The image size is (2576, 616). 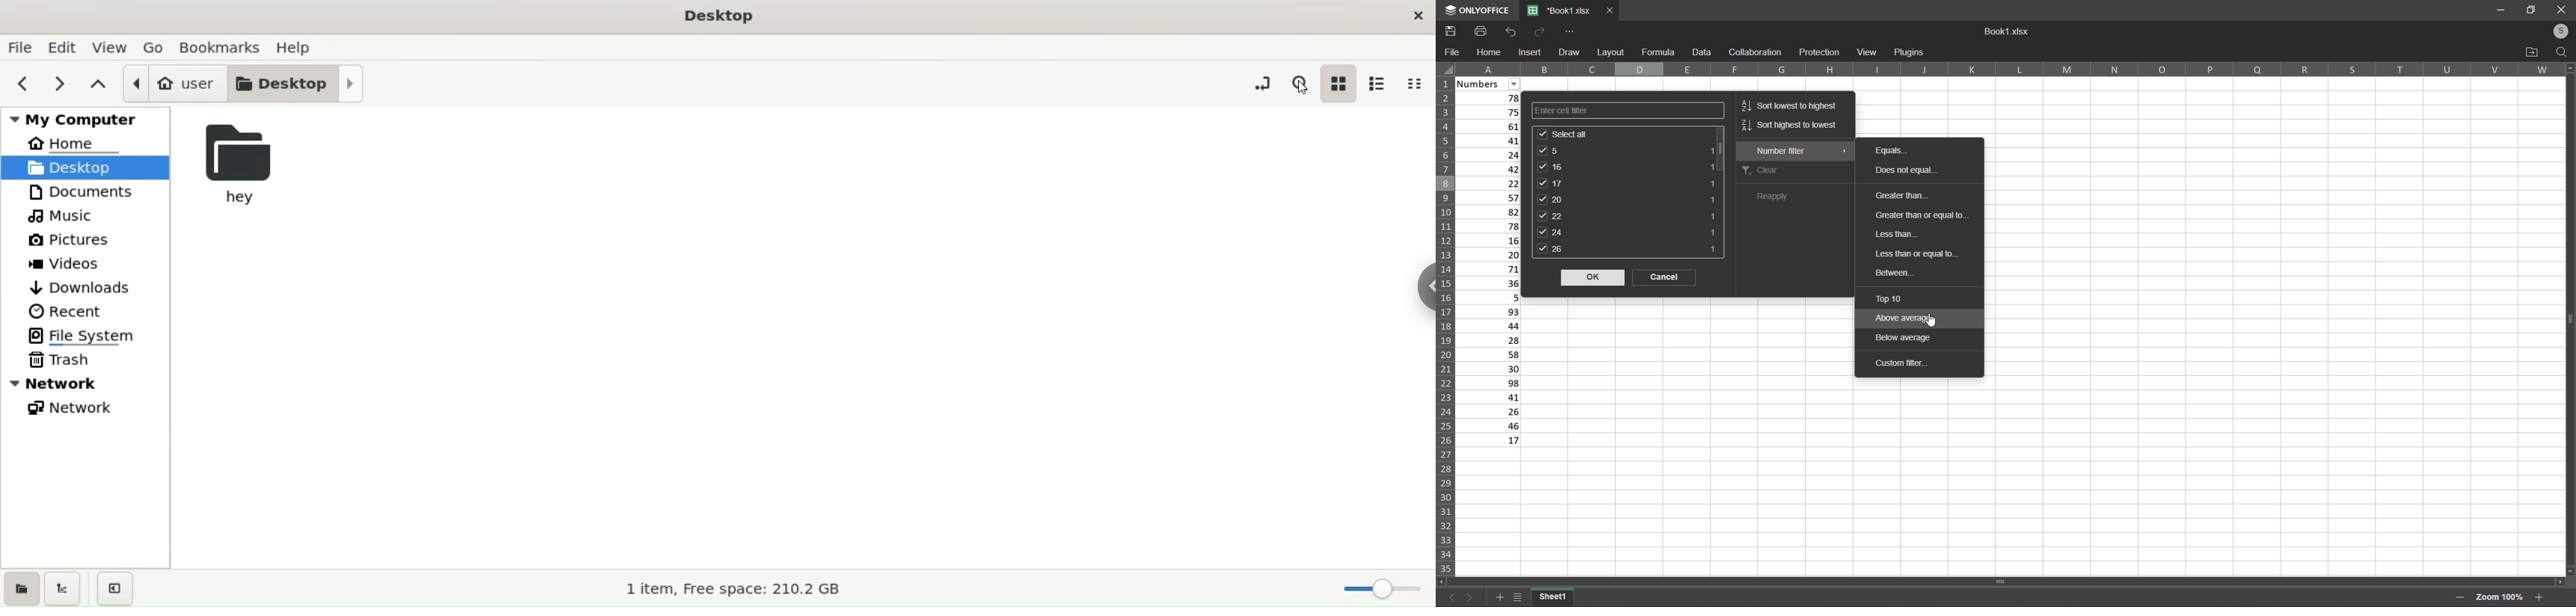 What do you see at coordinates (1492, 284) in the screenshot?
I see `36` at bounding box center [1492, 284].